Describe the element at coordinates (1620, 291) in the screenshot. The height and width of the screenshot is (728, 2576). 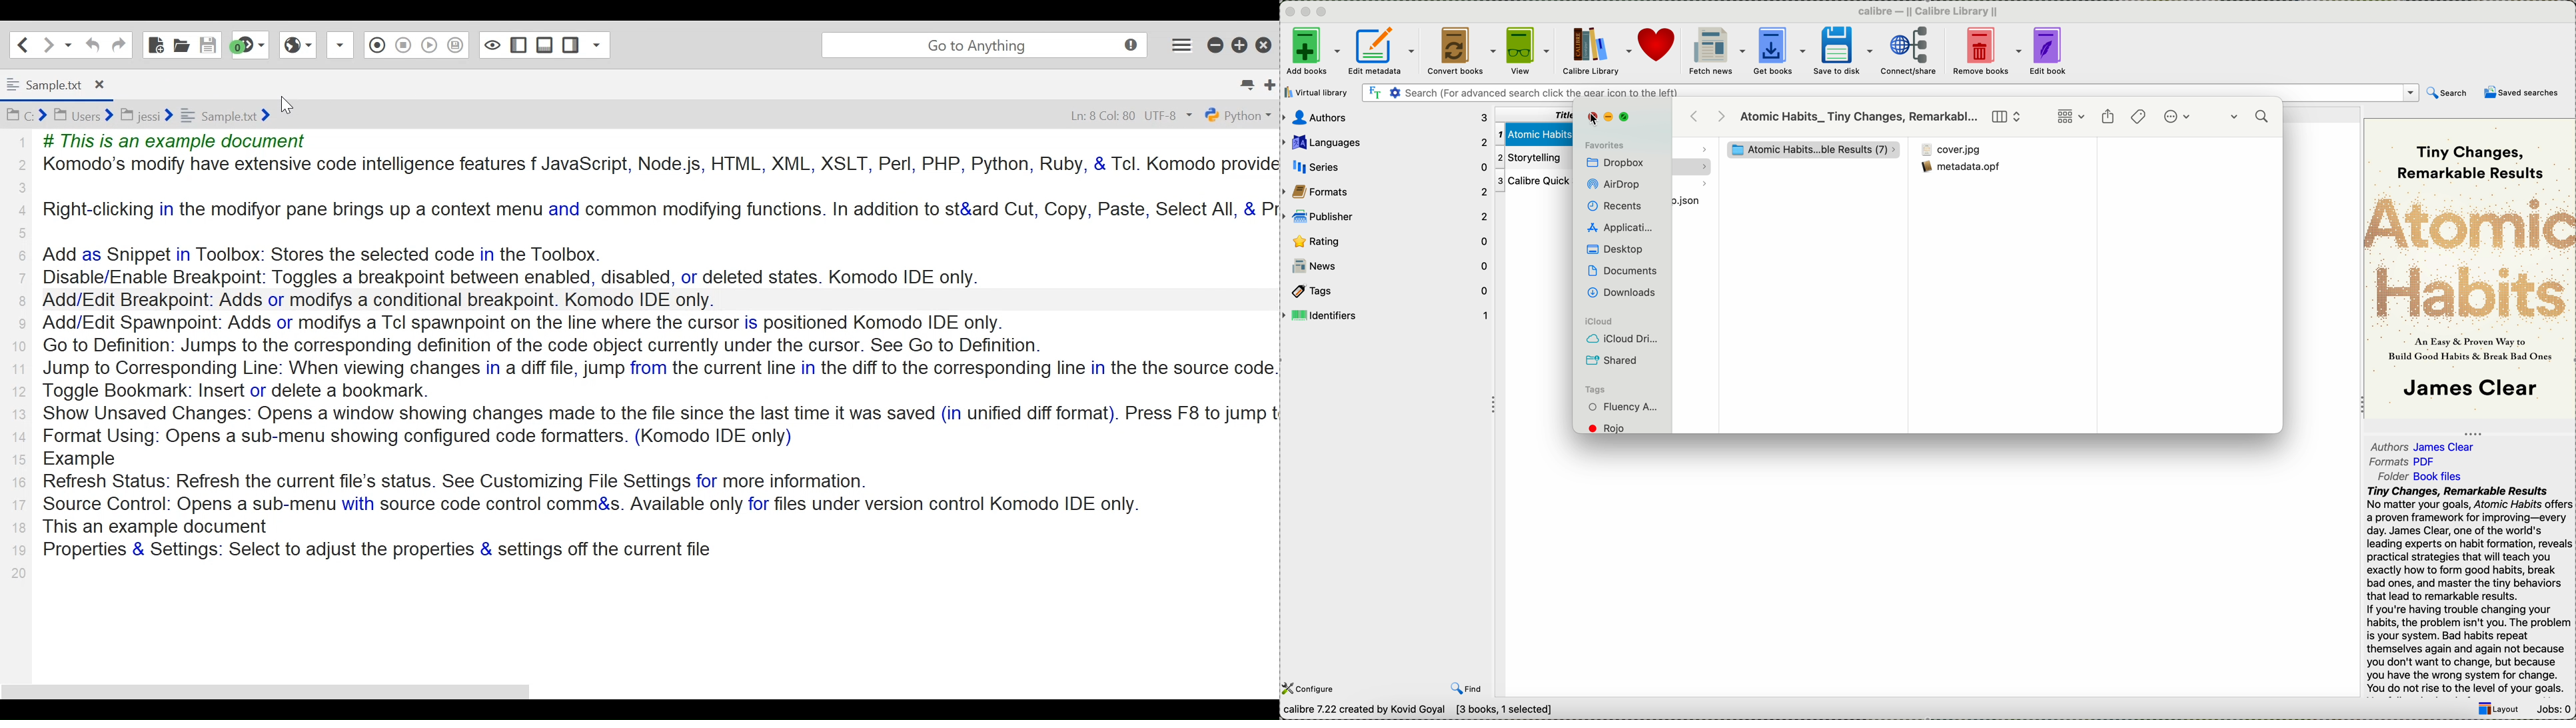
I see `Downloads` at that location.